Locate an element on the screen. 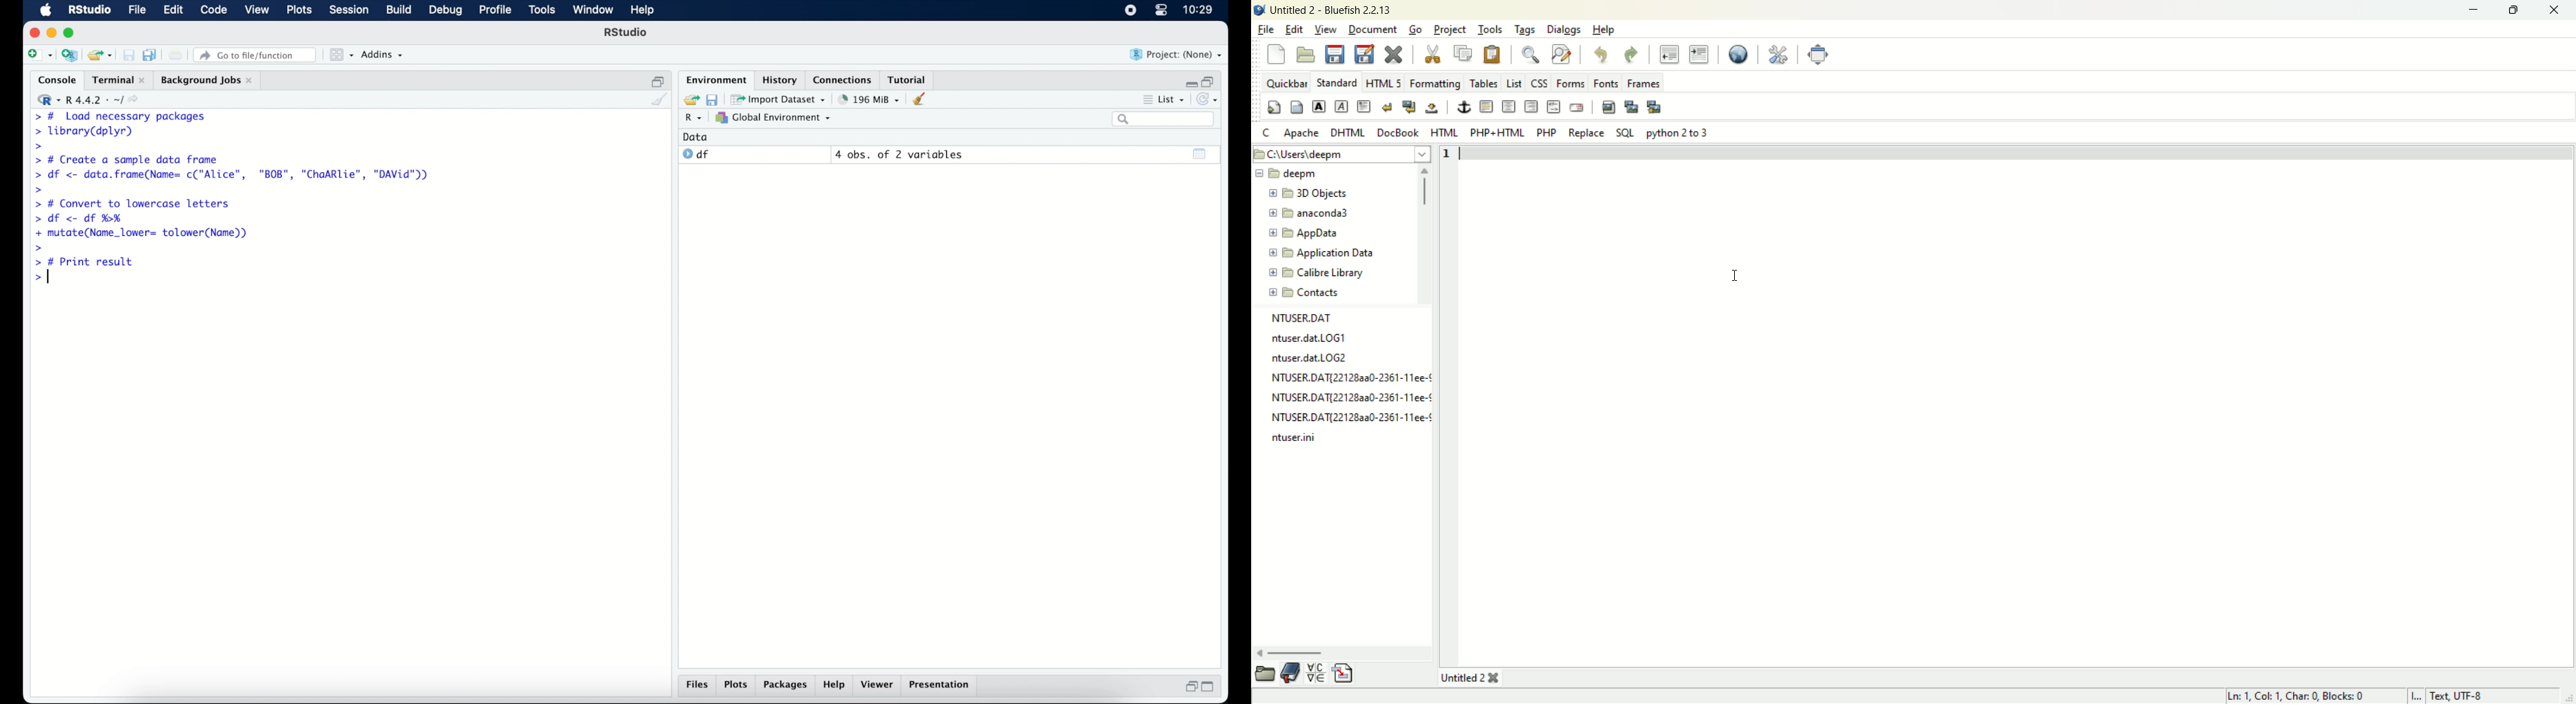 The height and width of the screenshot is (728, 2576). file is located at coordinates (136, 10).